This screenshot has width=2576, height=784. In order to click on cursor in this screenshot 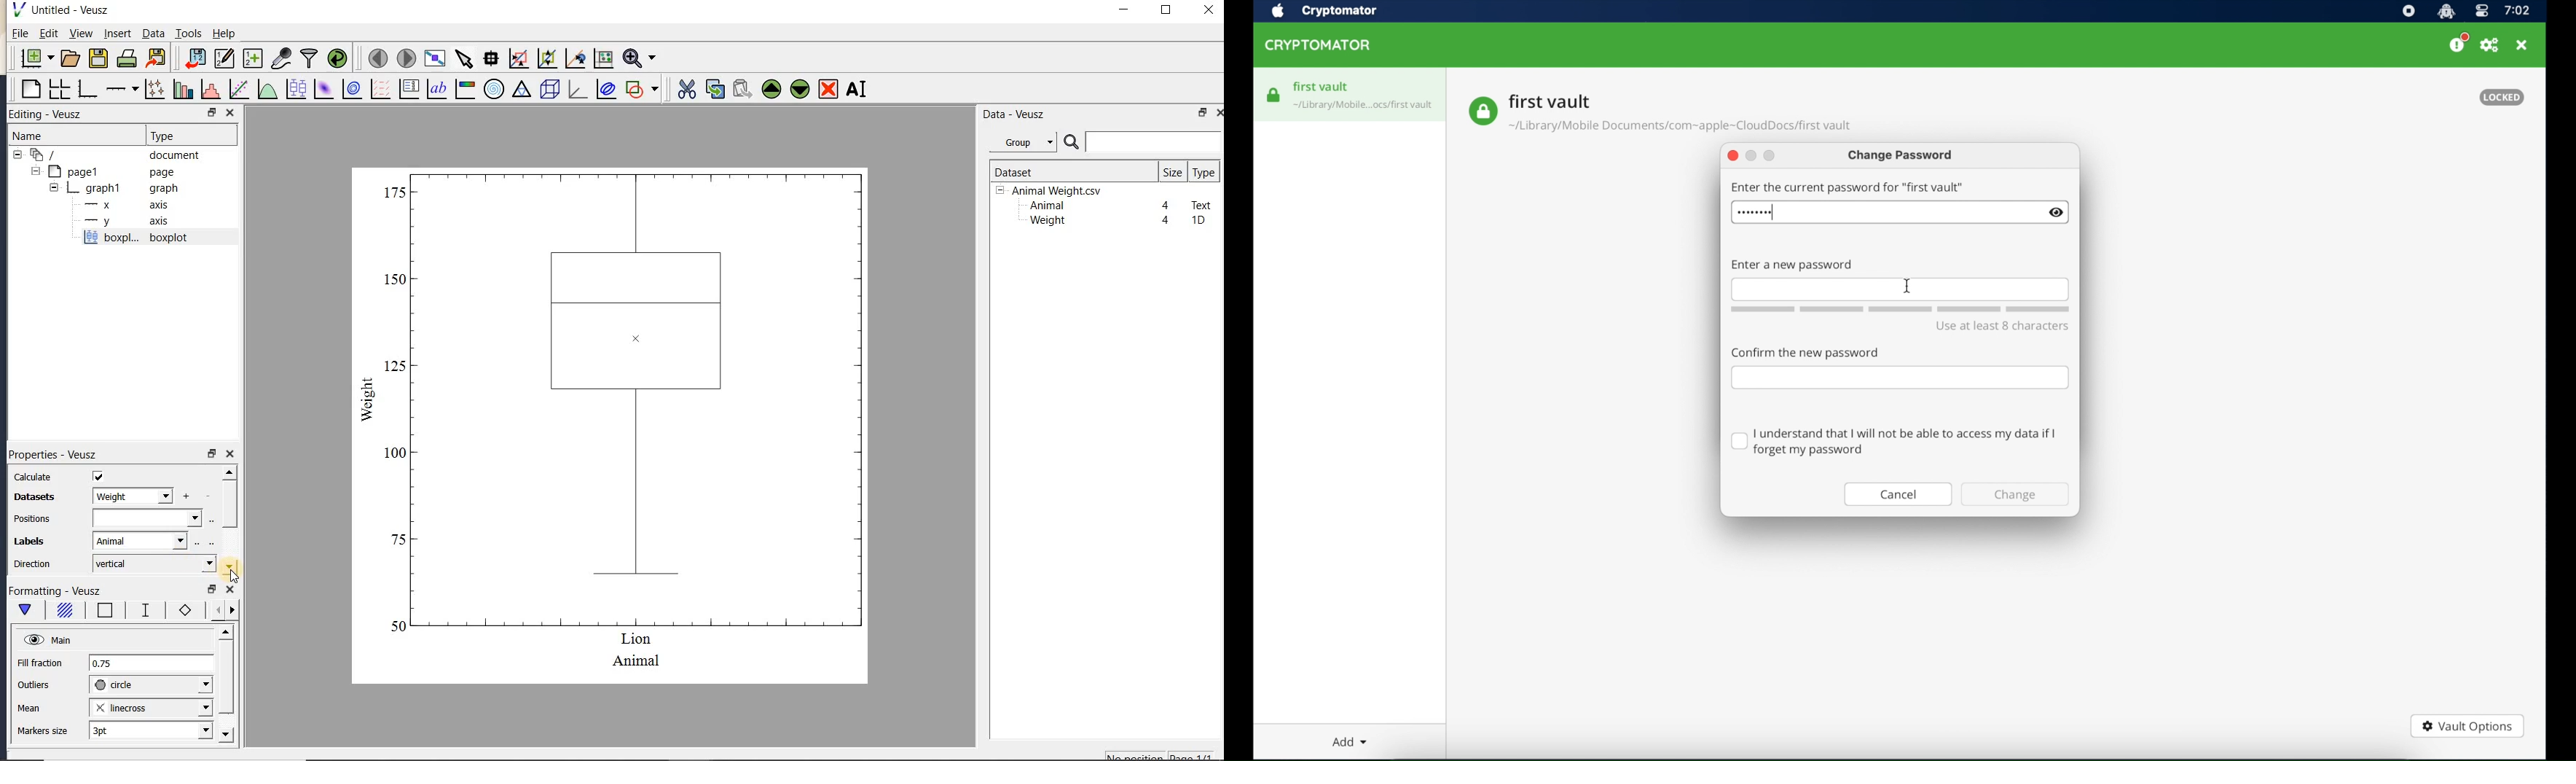, I will do `click(1907, 286)`.